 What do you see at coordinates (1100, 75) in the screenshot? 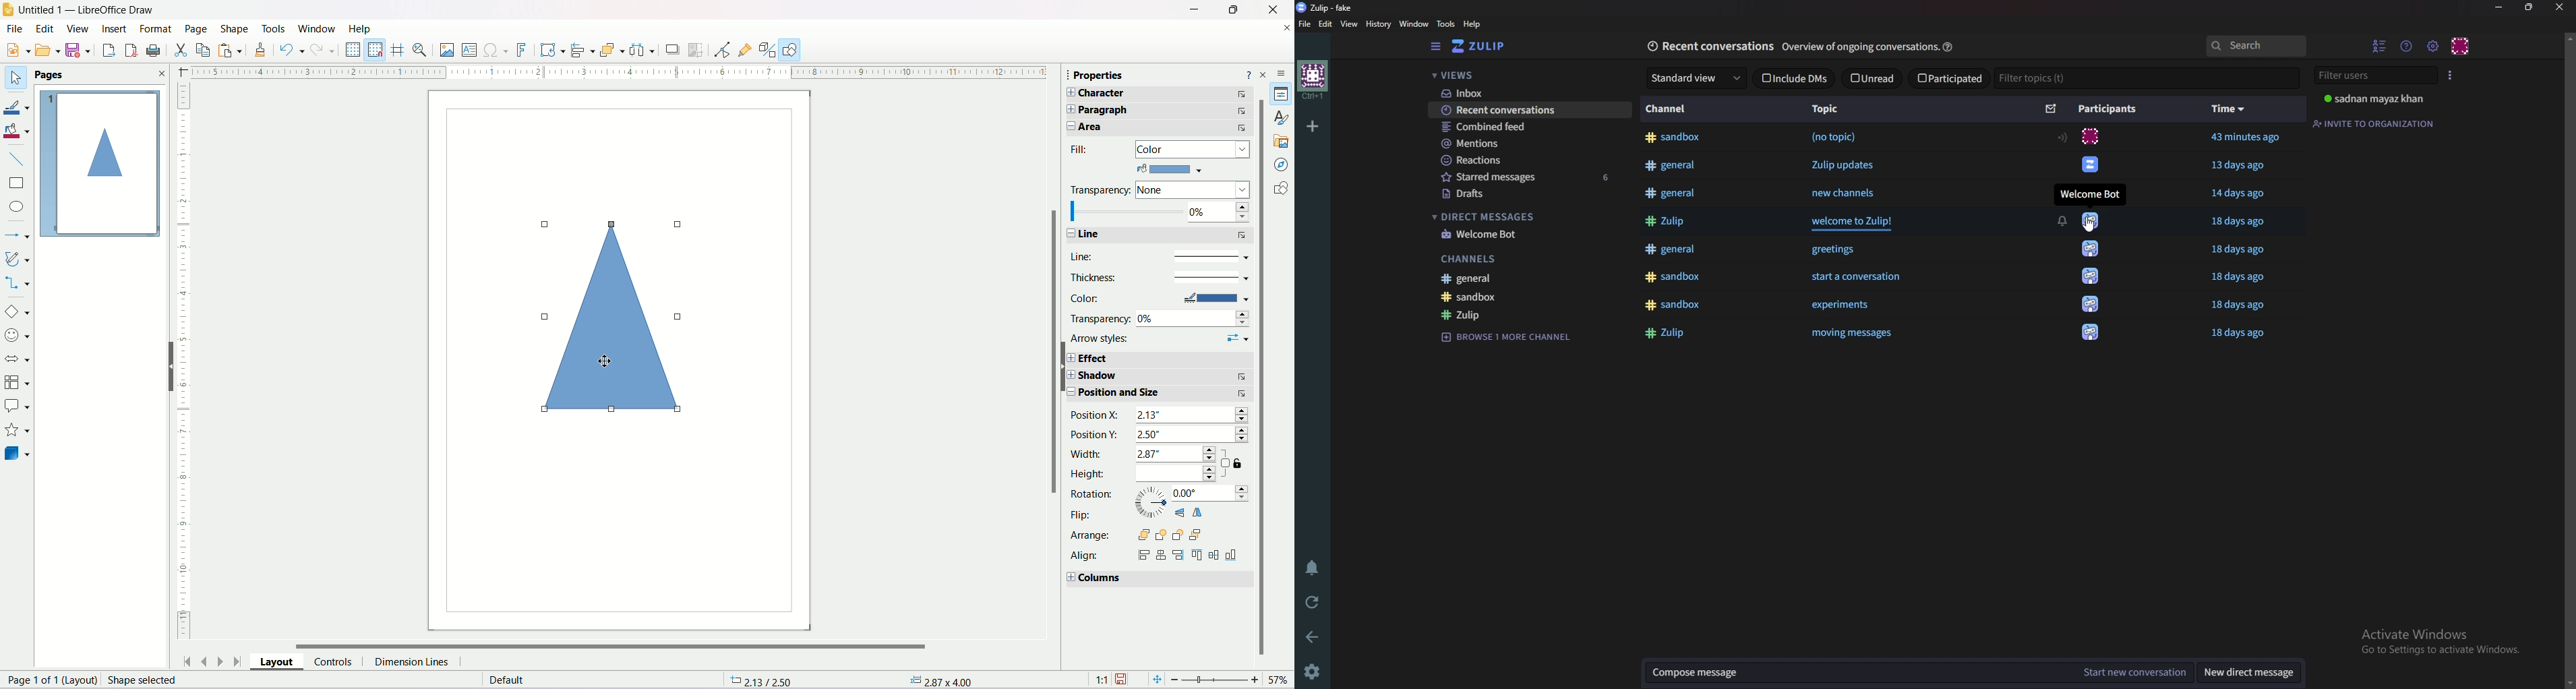
I see `Properties` at bounding box center [1100, 75].